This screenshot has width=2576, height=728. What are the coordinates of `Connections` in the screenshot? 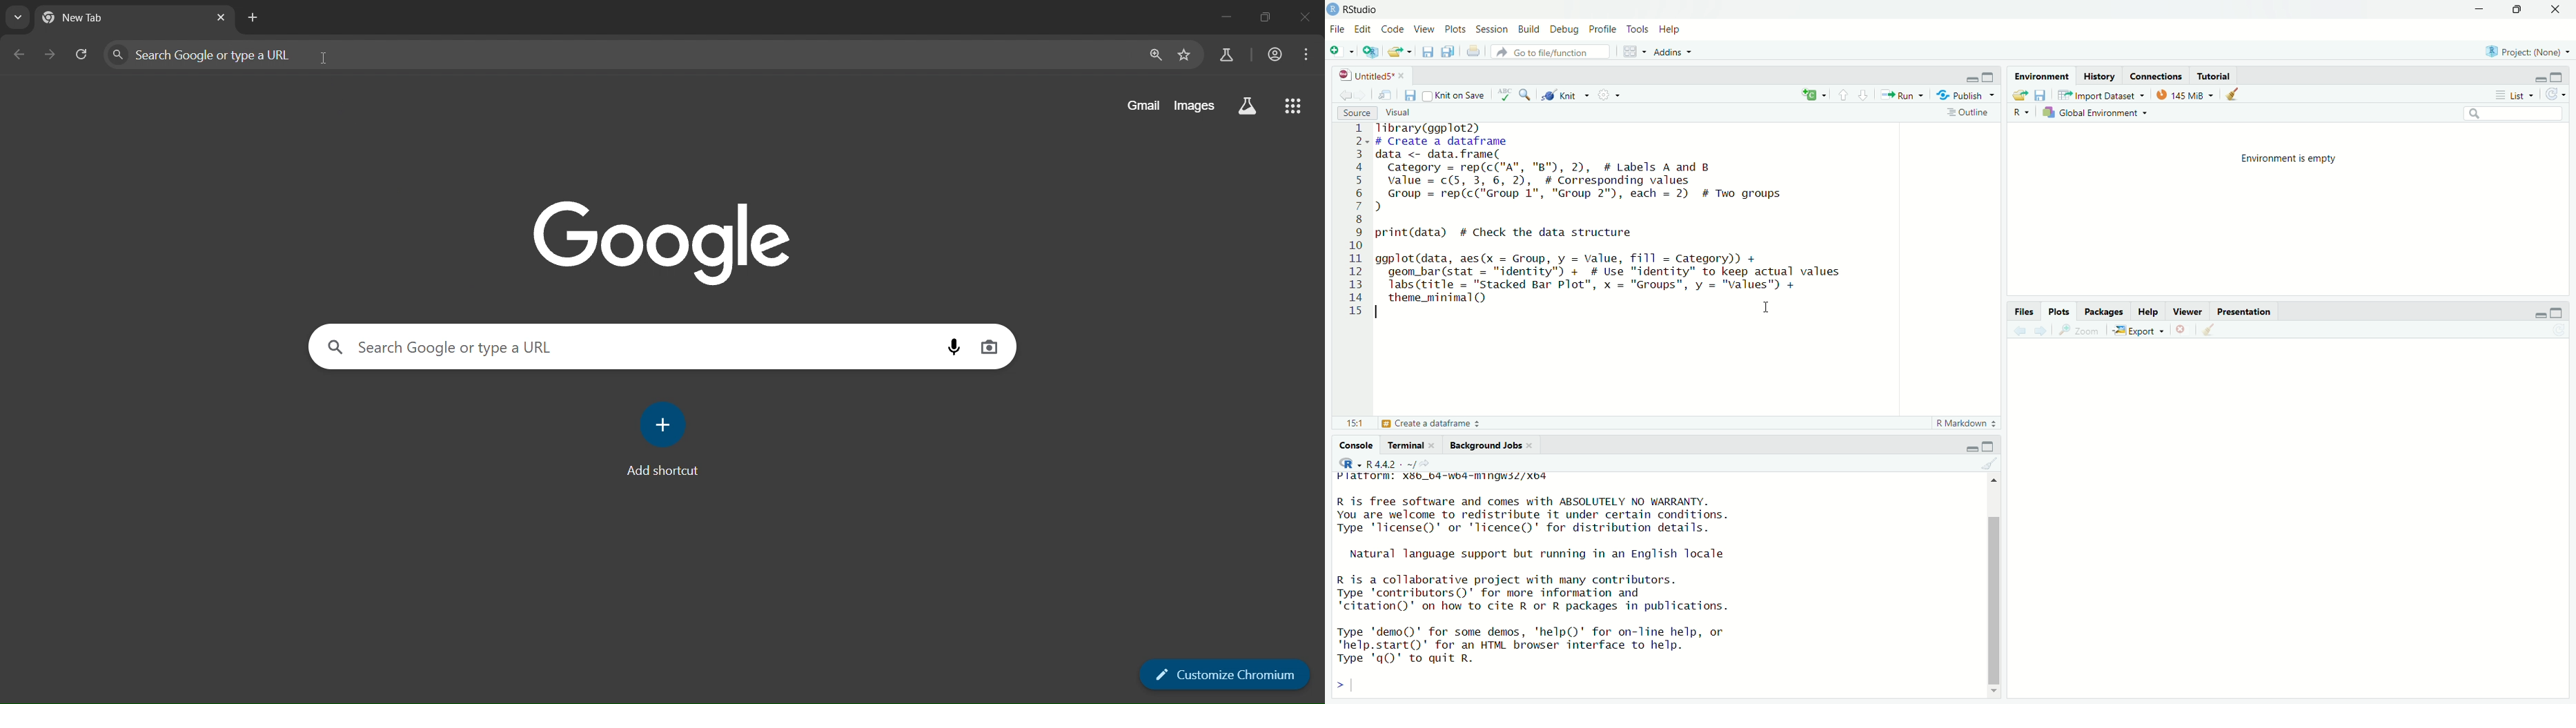 It's located at (2159, 75).